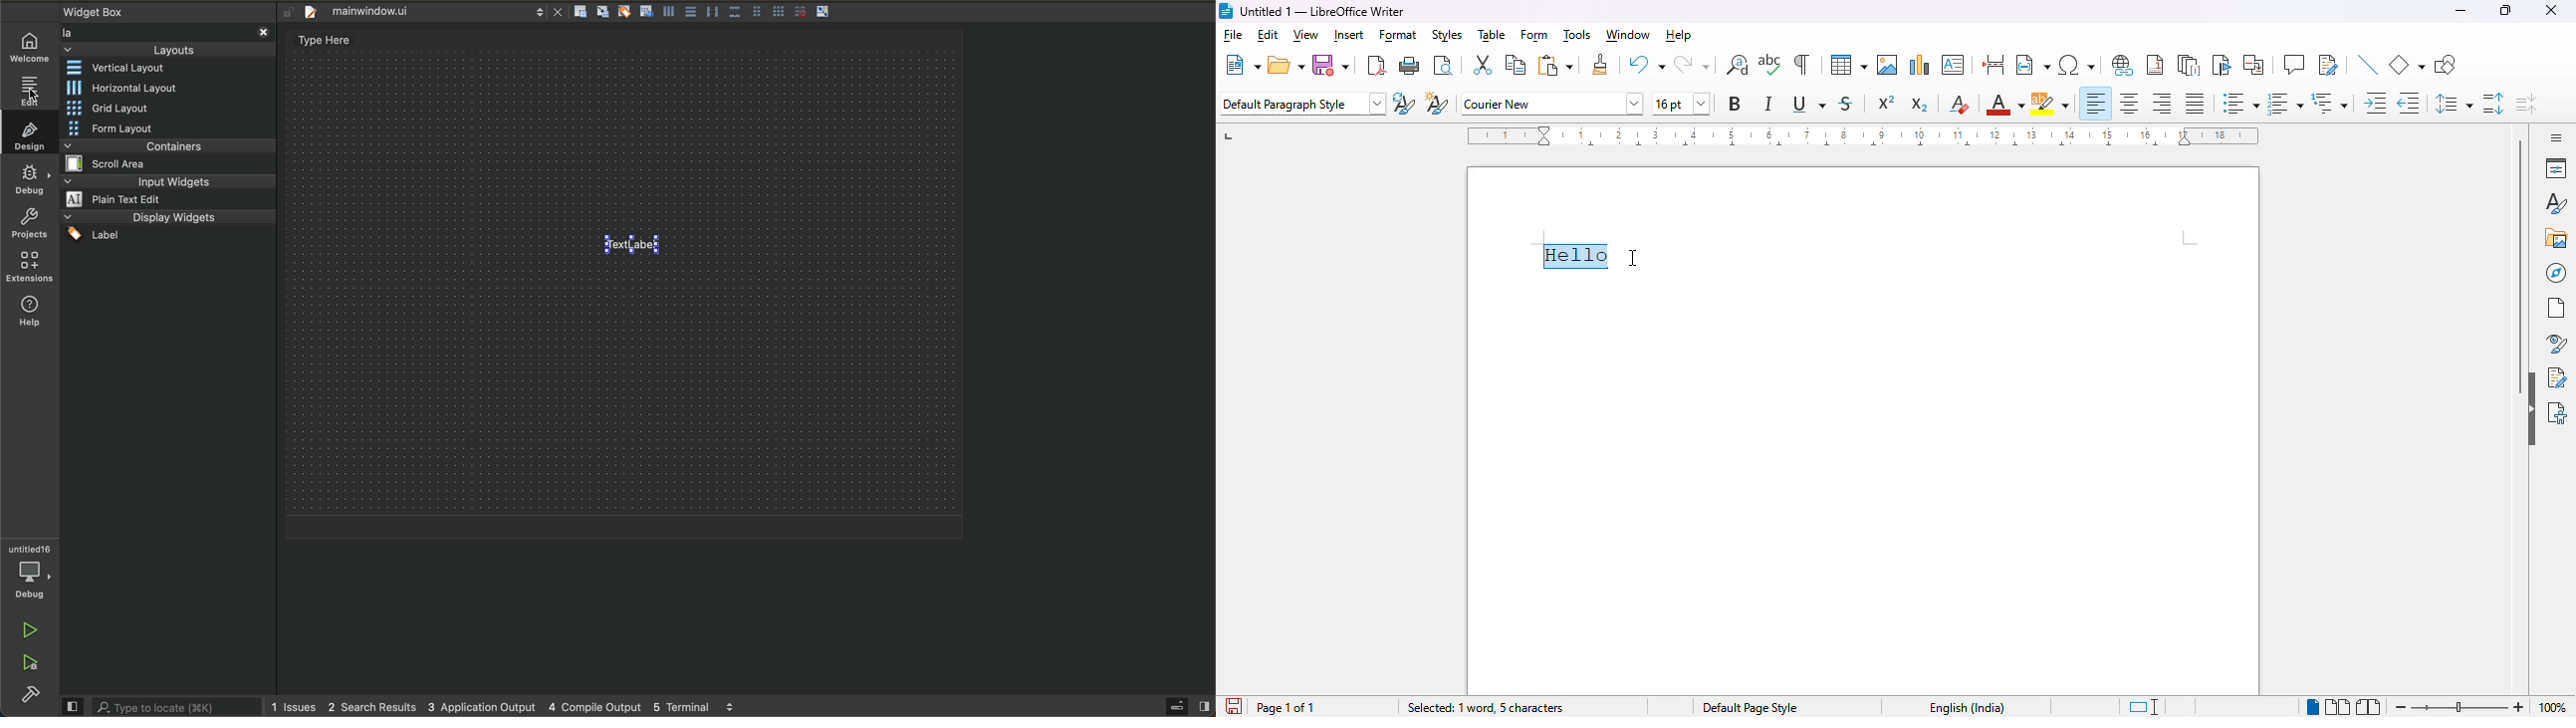  I want to click on form layout, so click(123, 129).